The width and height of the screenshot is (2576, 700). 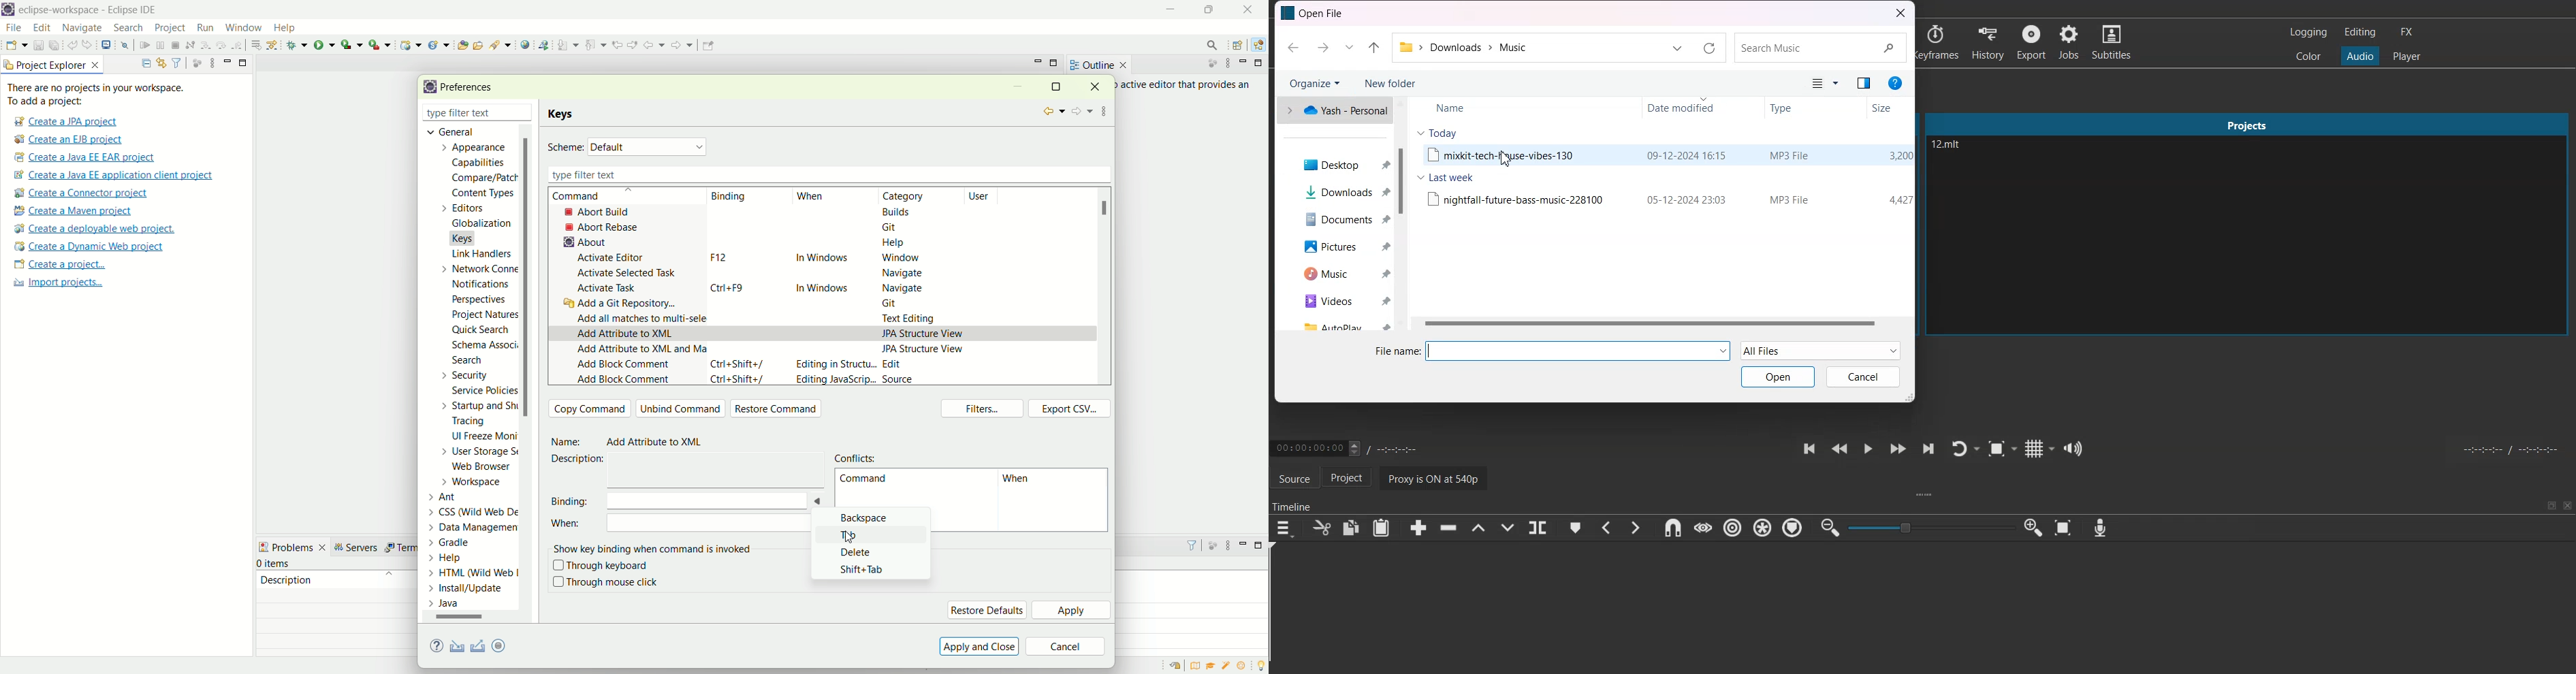 I want to click on compare, so click(x=483, y=177).